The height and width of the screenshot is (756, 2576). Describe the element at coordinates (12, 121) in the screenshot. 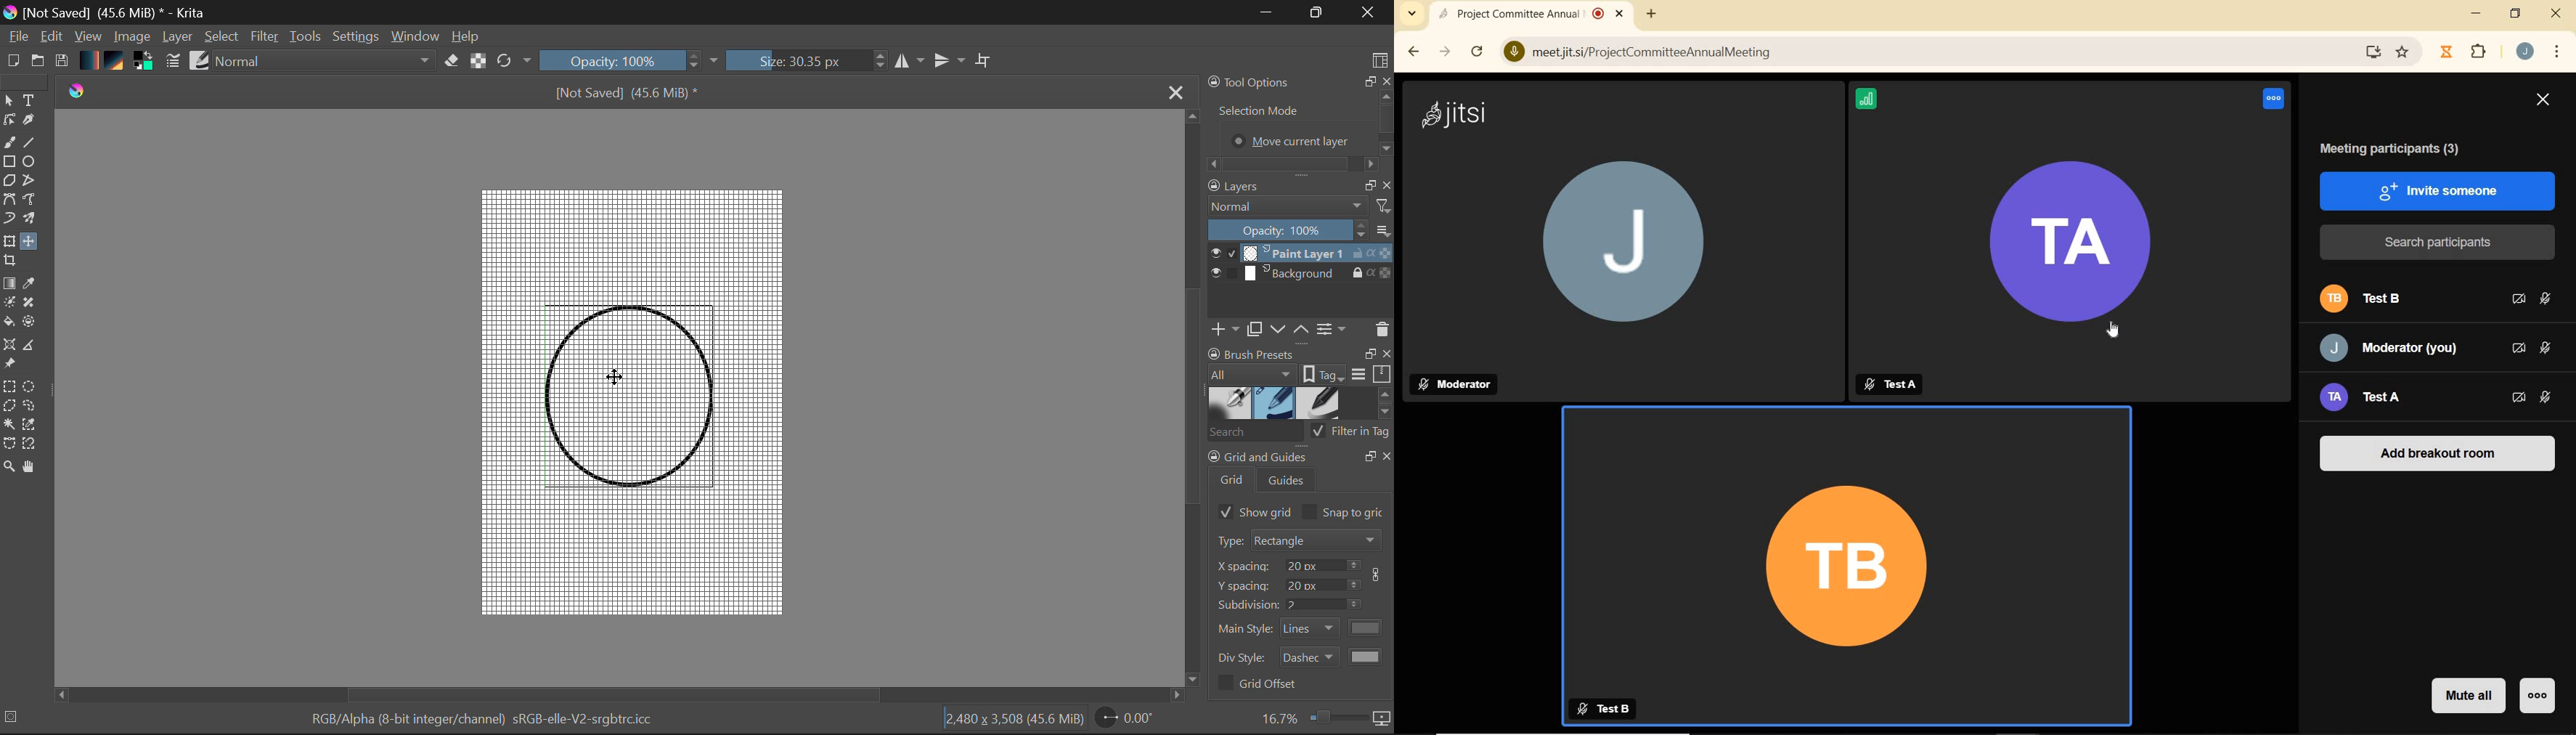

I see `Edit Shapes` at that location.